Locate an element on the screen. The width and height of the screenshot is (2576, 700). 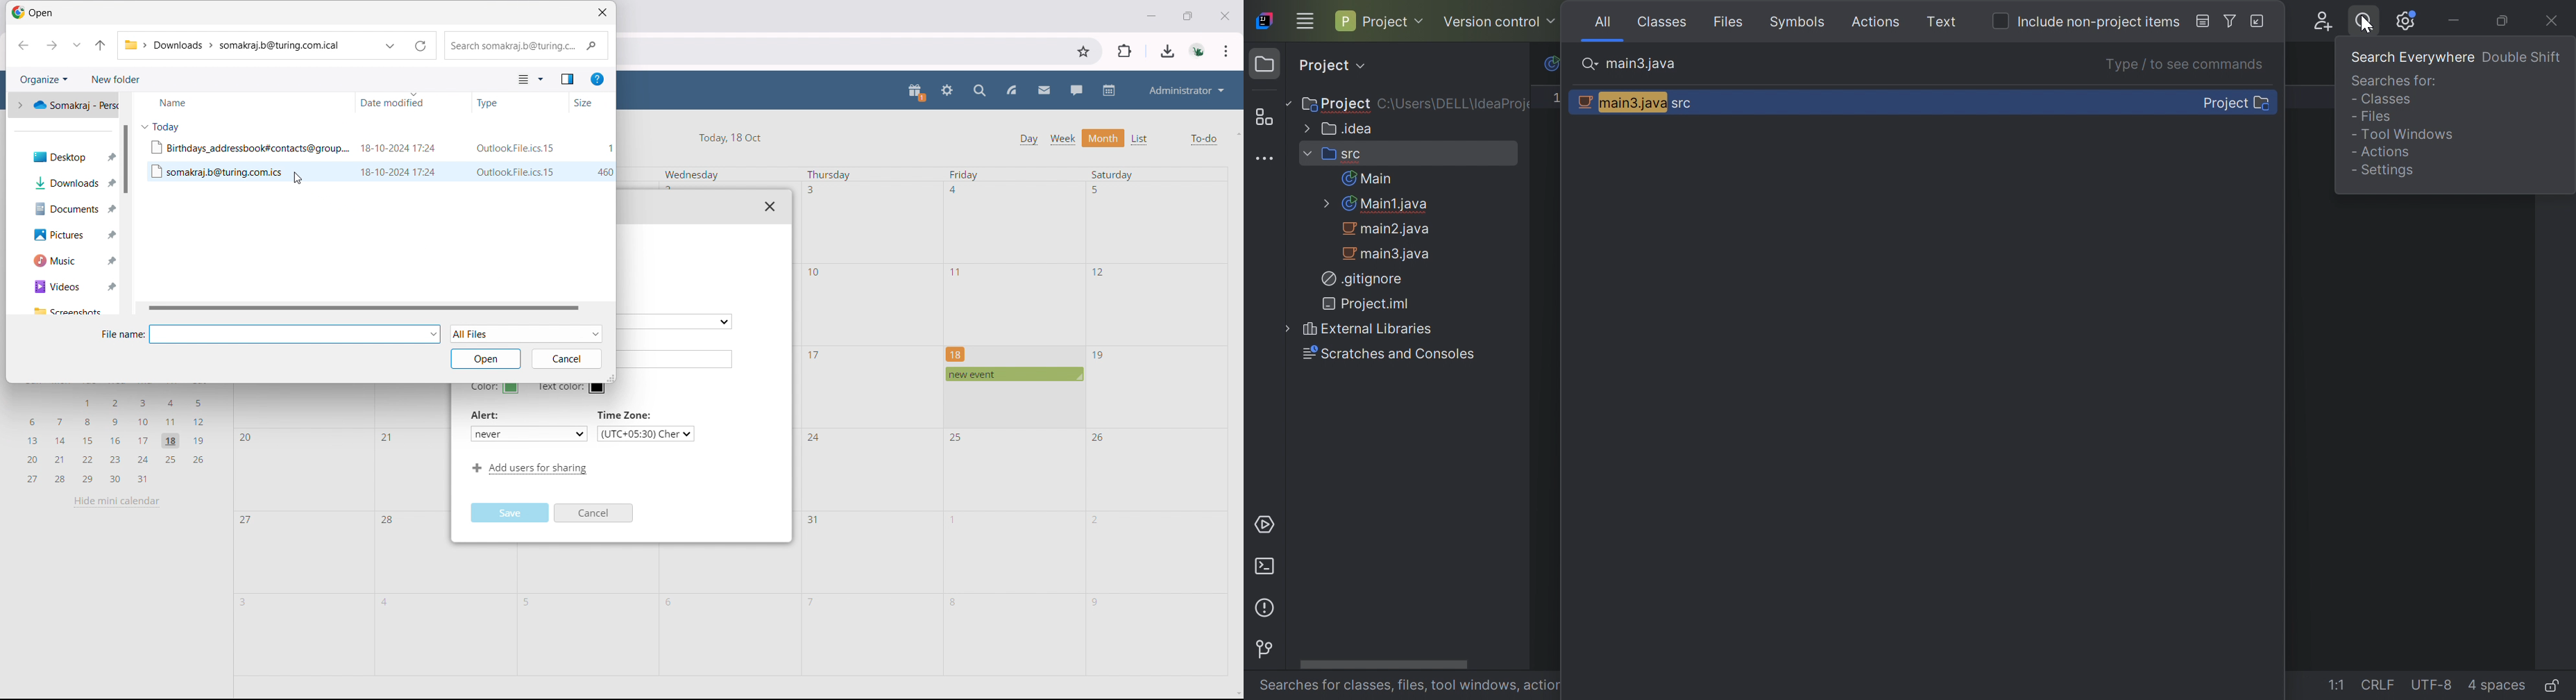
Screenshots is located at coordinates (68, 310).